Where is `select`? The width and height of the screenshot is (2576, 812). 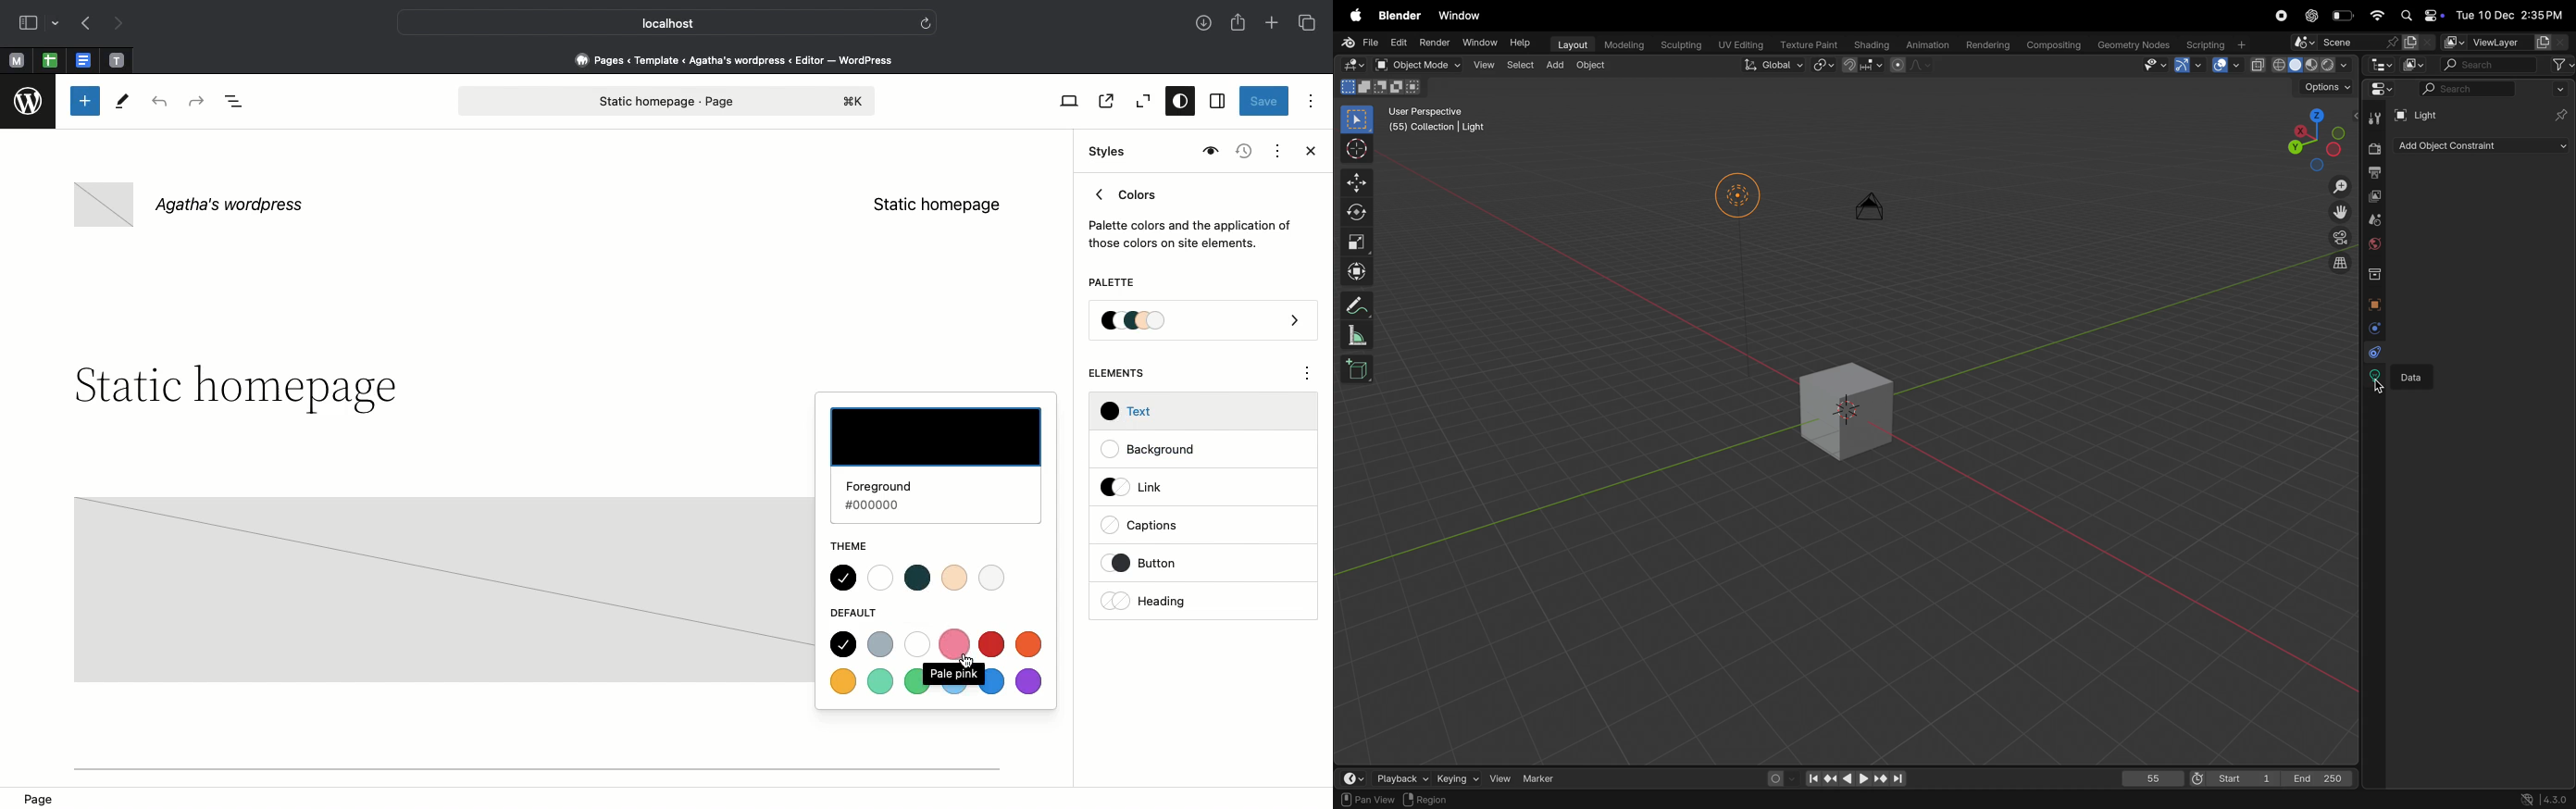 select is located at coordinates (1357, 120).